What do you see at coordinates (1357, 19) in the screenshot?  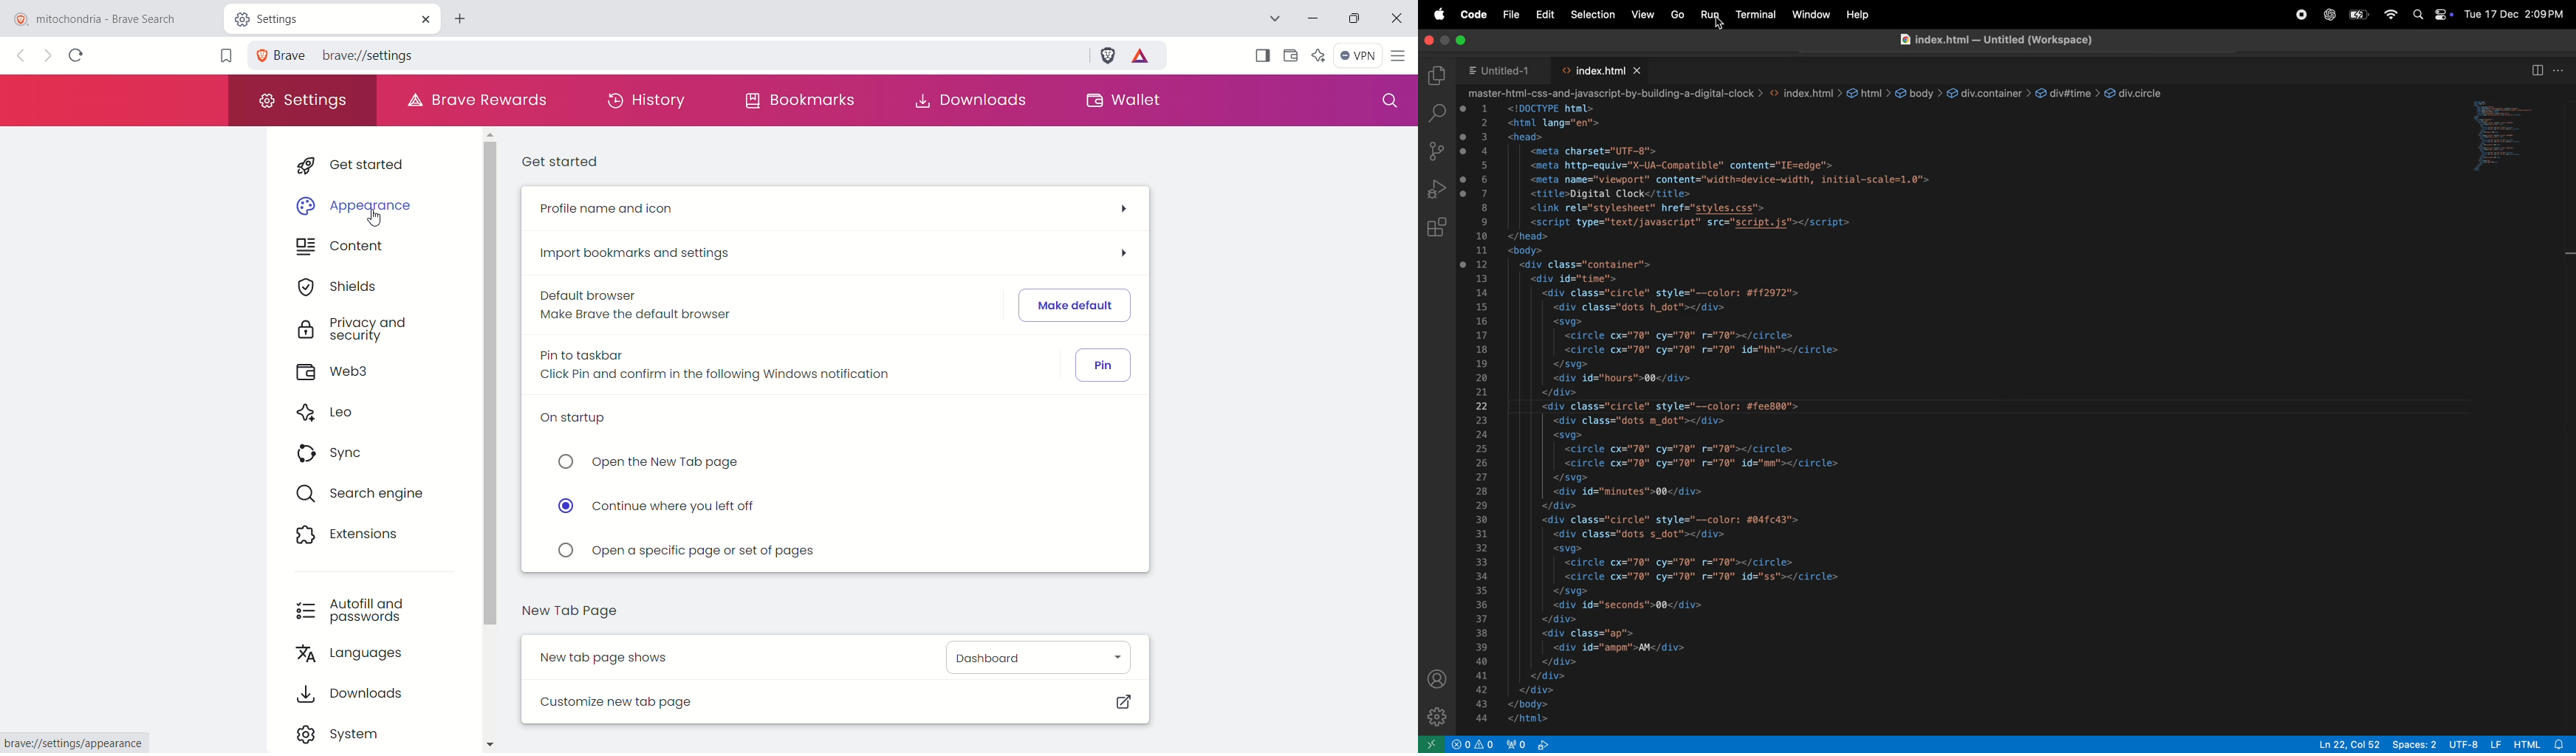 I see `maximize` at bounding box center [1357, 19].